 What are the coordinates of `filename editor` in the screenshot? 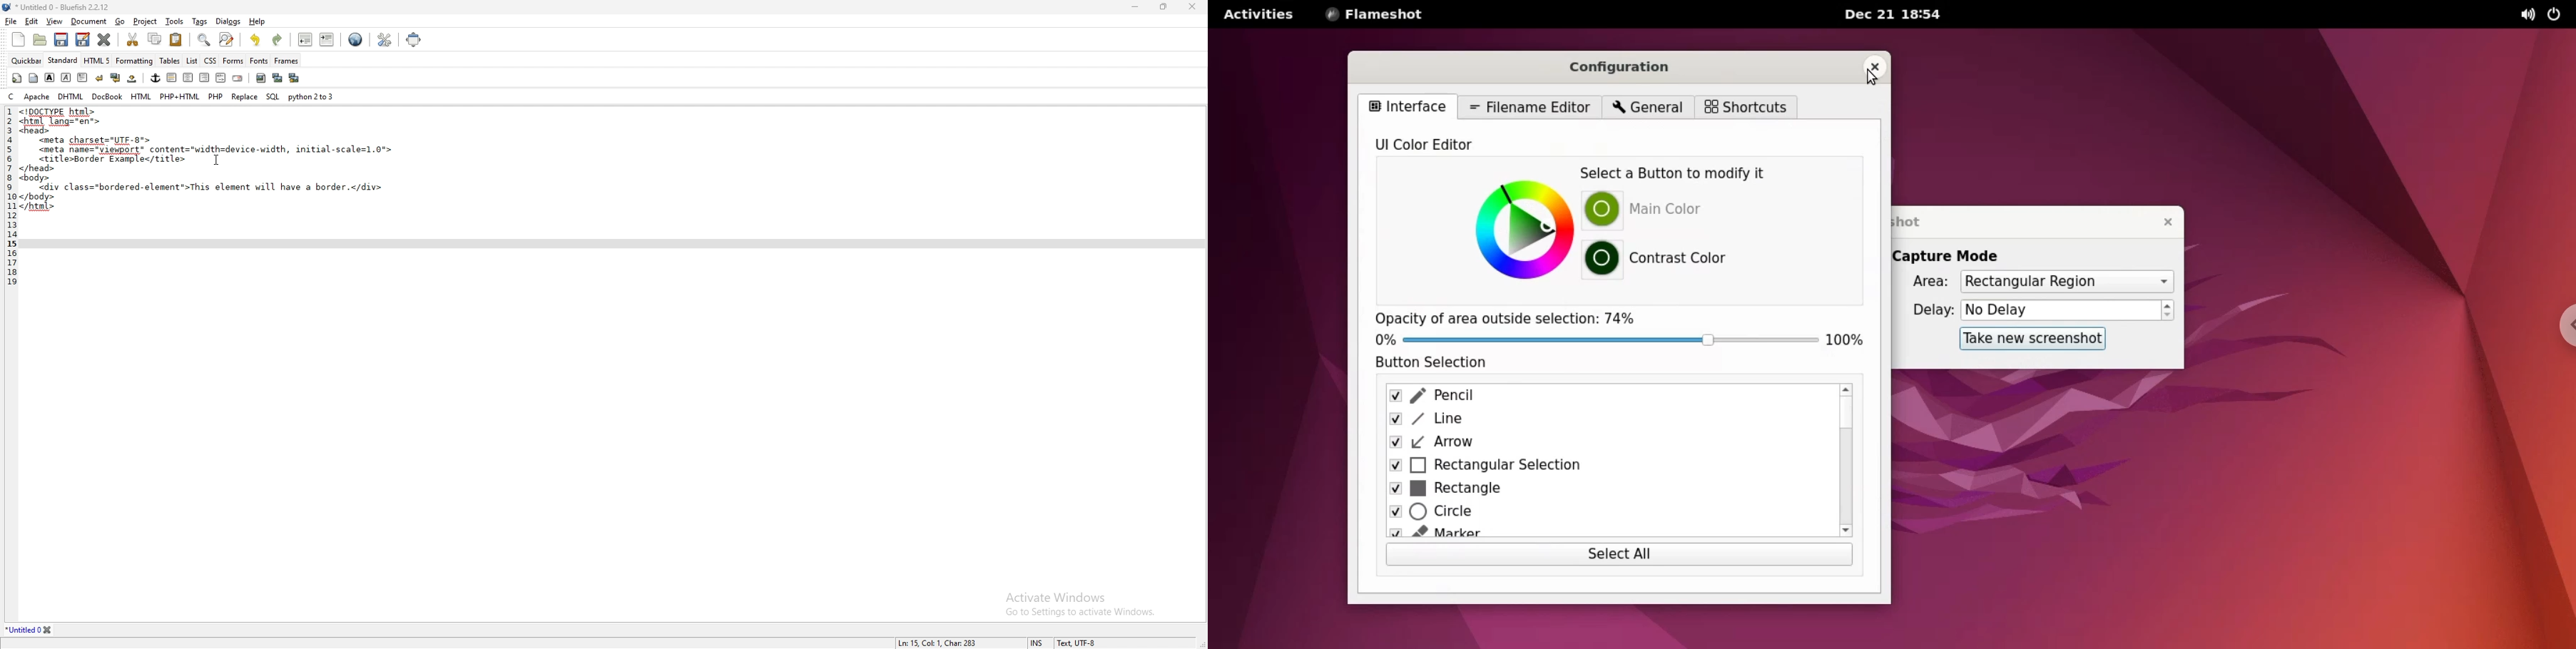 It's located at (1532, 108).